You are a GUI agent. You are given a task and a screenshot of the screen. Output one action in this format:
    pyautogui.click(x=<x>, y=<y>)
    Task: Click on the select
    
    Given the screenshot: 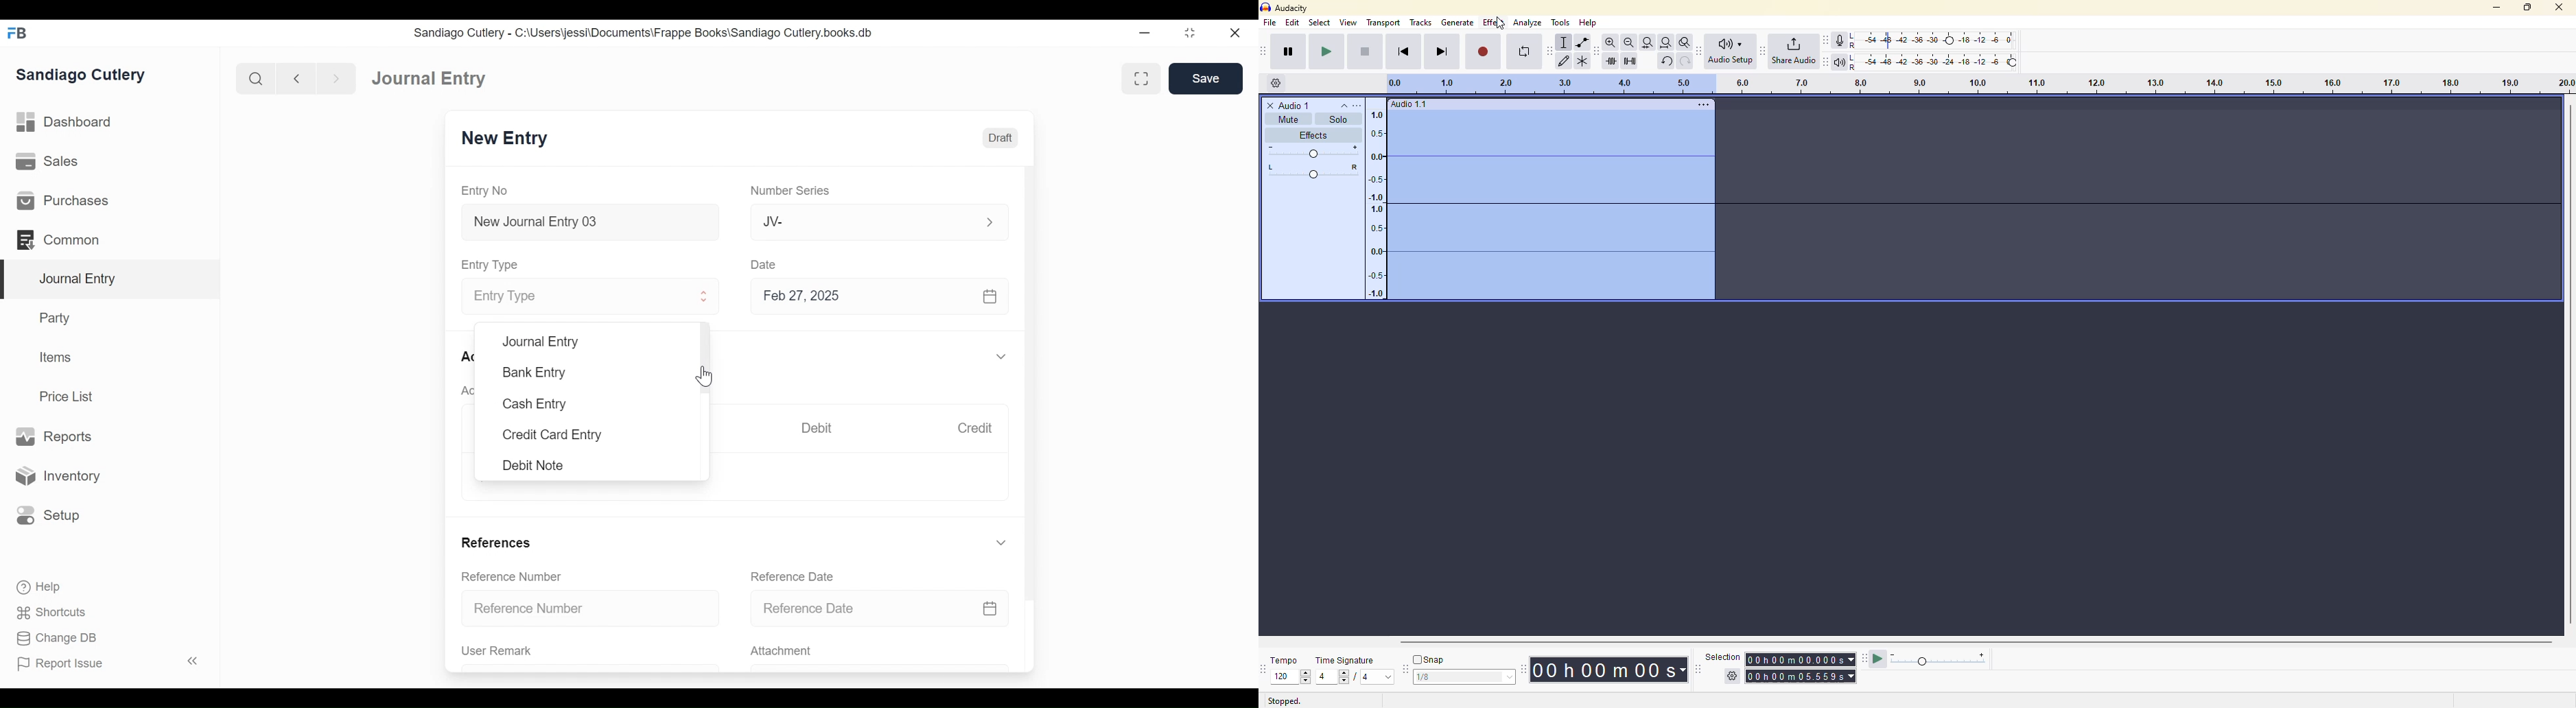 What is the action you would take?
    pyautogui.click(x=1319, y=23)
    